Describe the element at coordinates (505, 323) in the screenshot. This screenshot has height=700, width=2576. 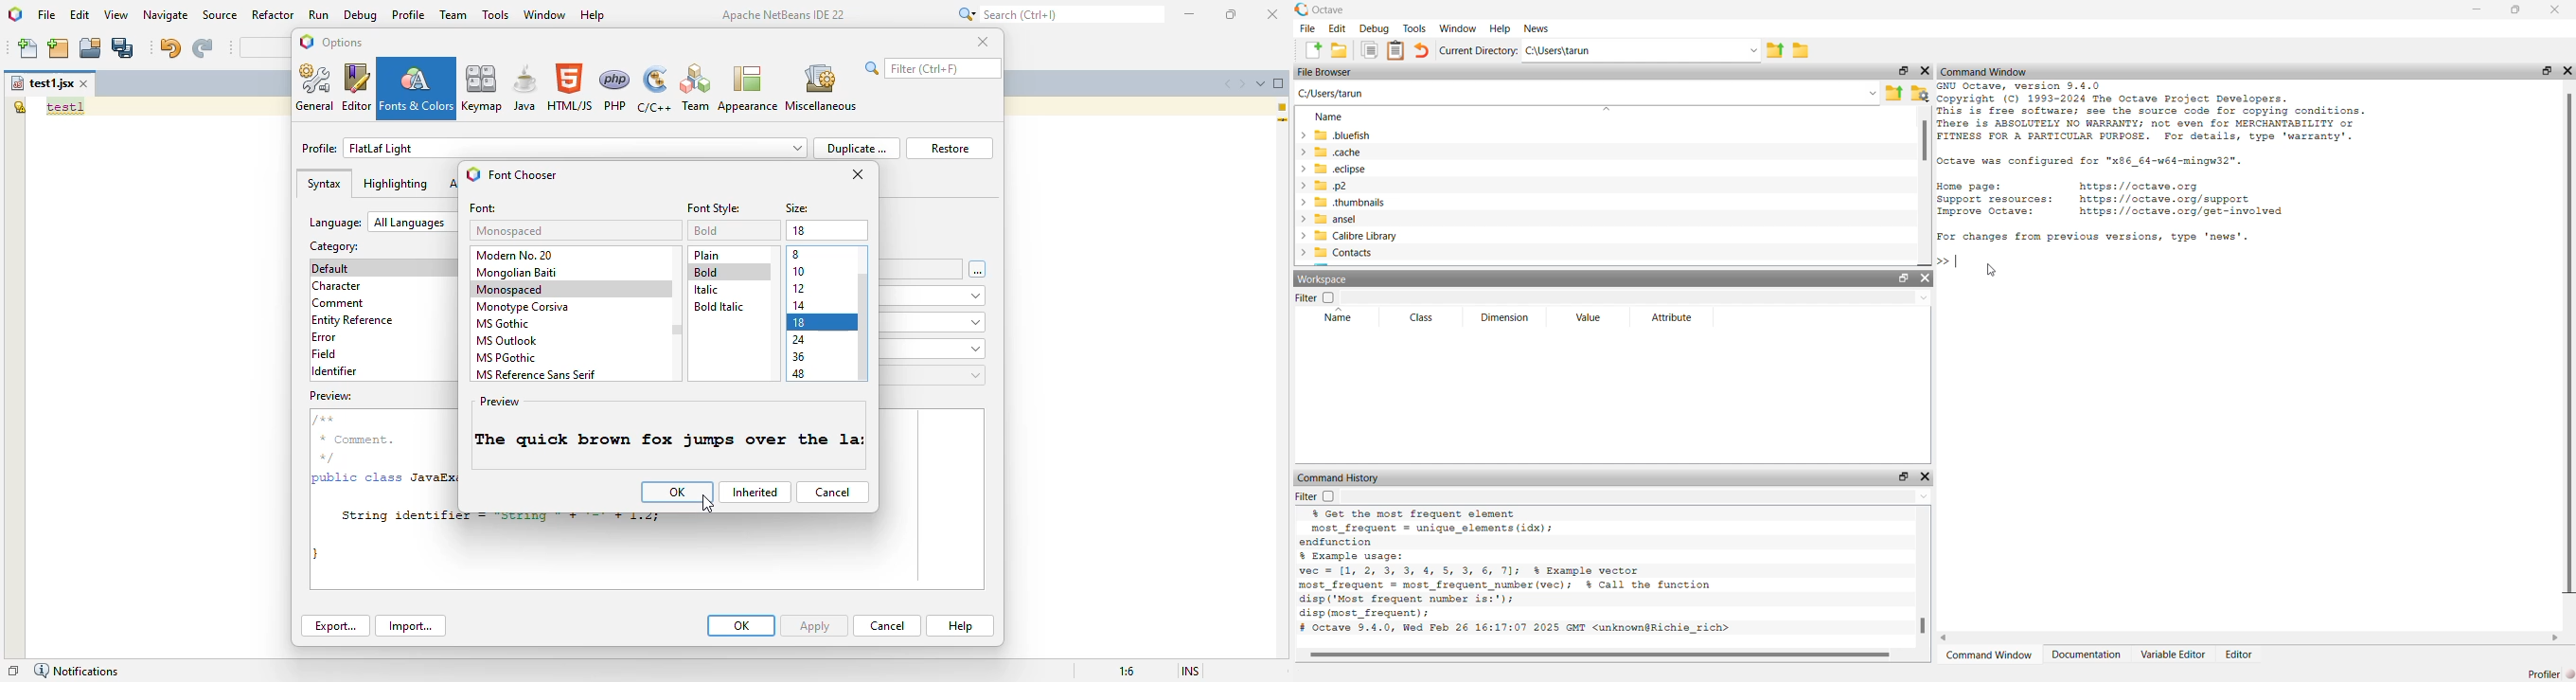
I see `MS gothic` at that location.